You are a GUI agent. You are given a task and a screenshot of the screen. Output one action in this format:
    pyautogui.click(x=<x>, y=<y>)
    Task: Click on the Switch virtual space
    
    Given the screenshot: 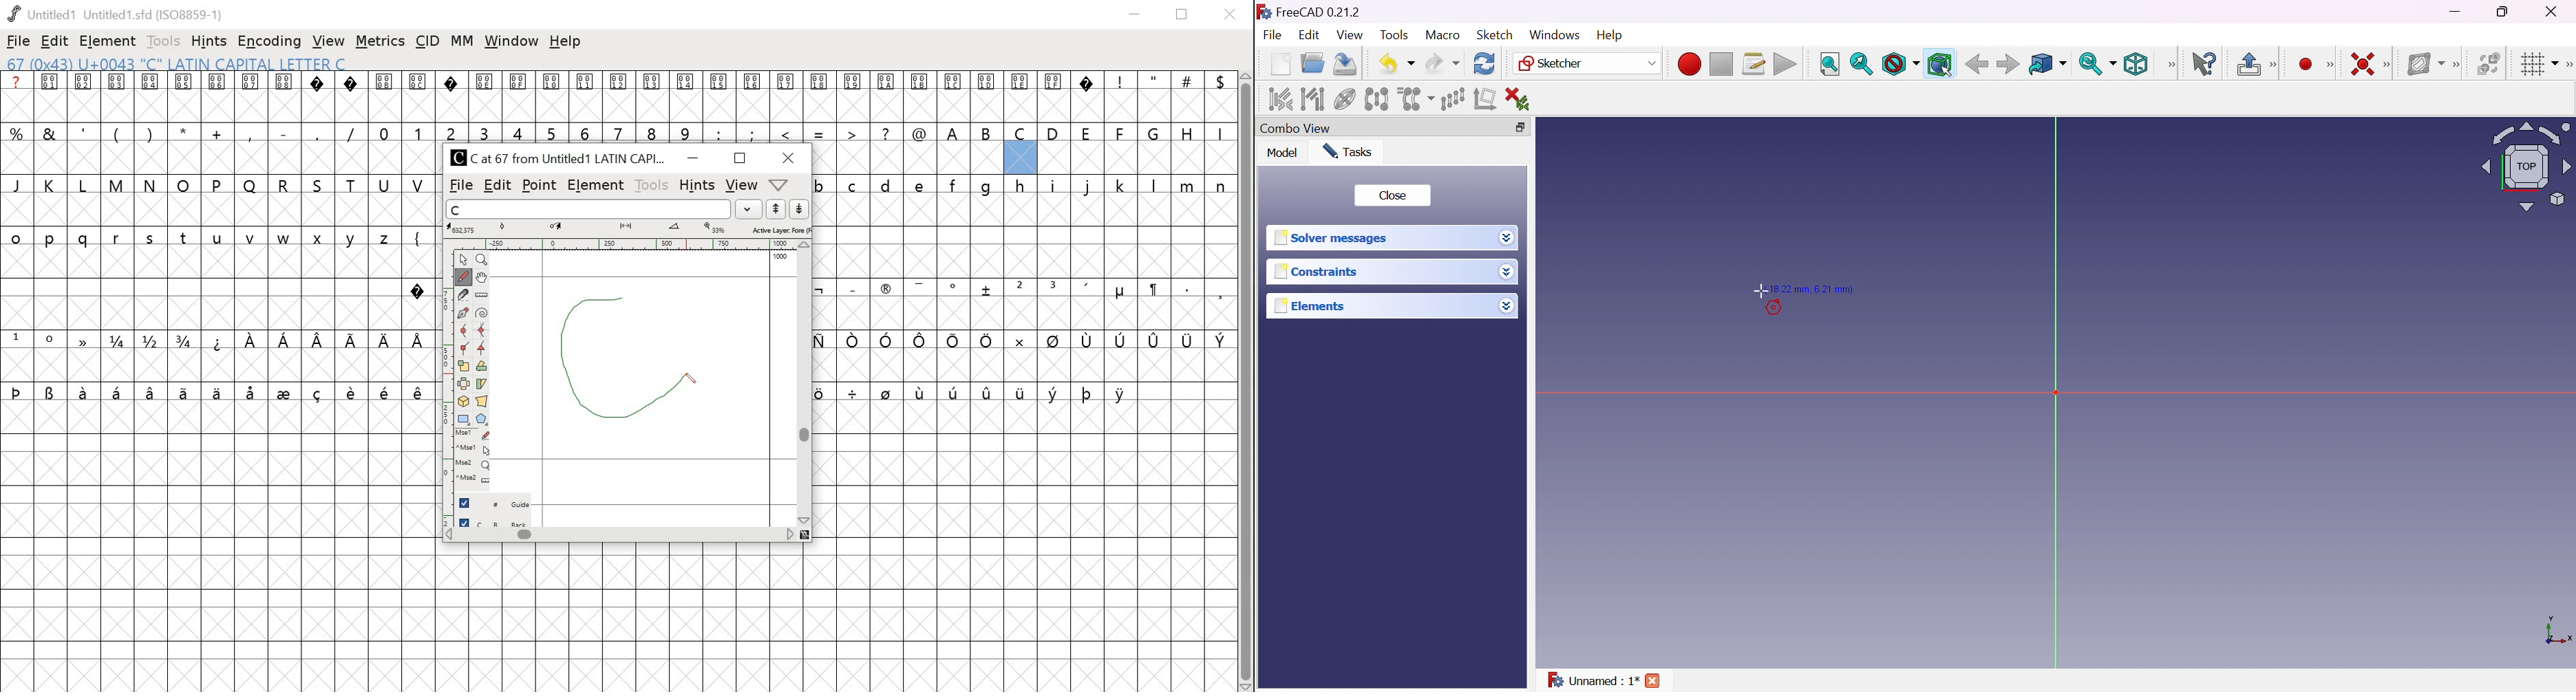 What is the action you would take?
    pyautogui.click(x=2487, y=63)
    